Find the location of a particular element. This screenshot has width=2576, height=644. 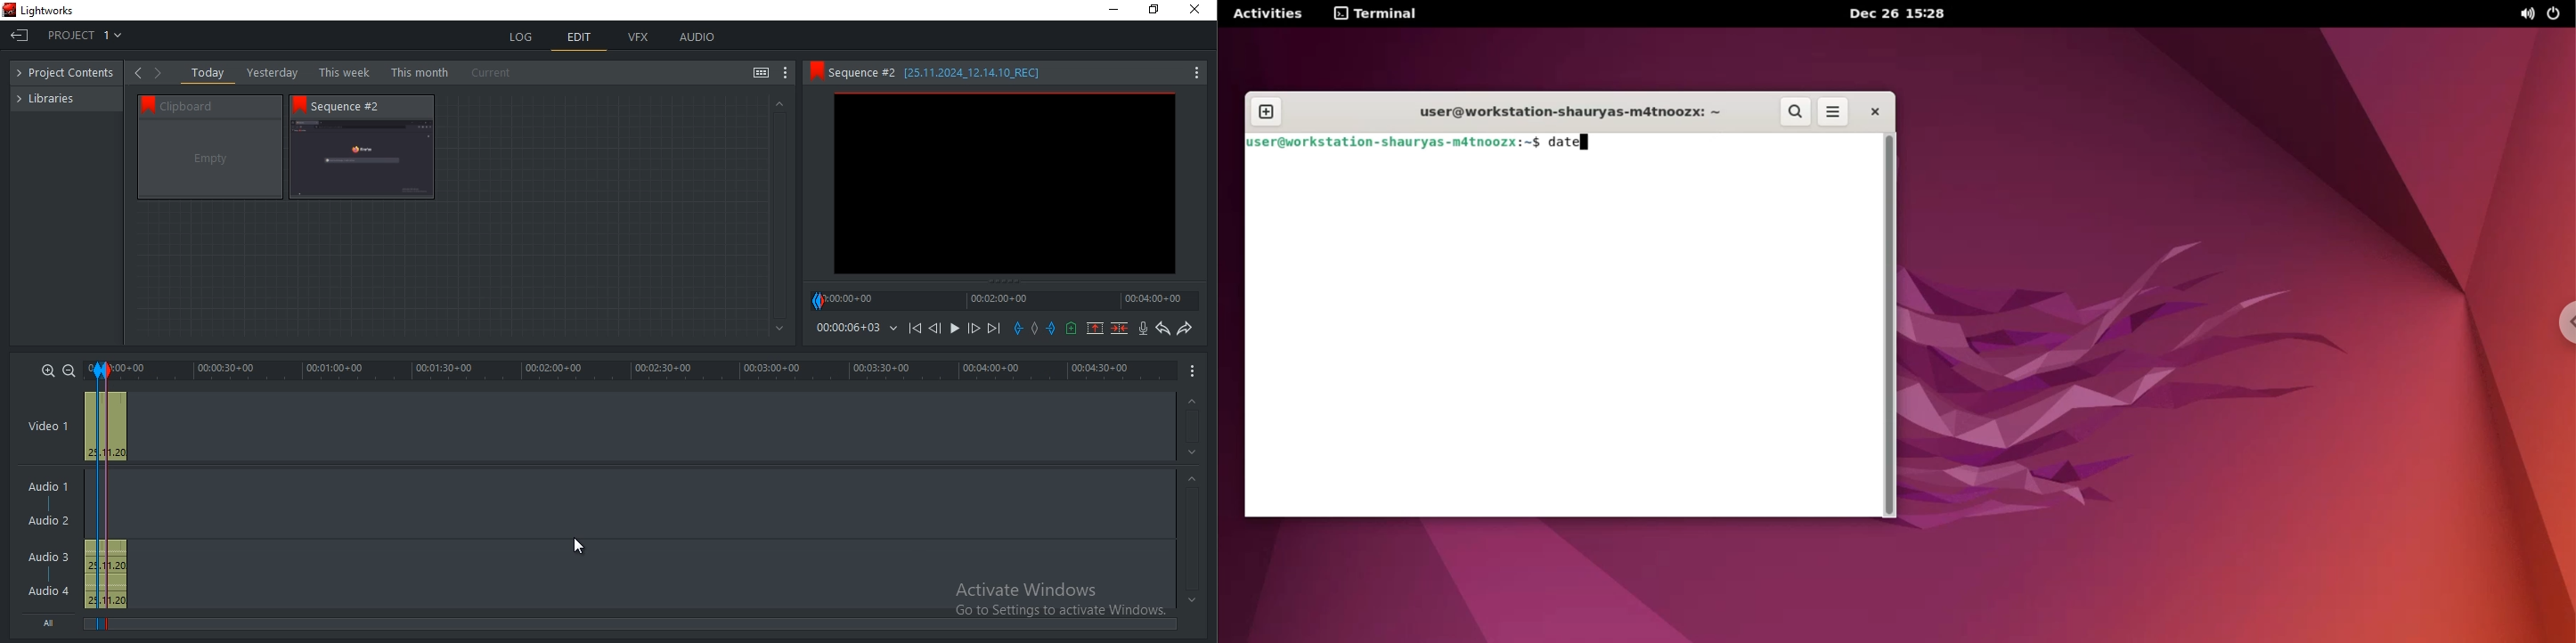

Sequence #2 is located at coordinates (355, 106).